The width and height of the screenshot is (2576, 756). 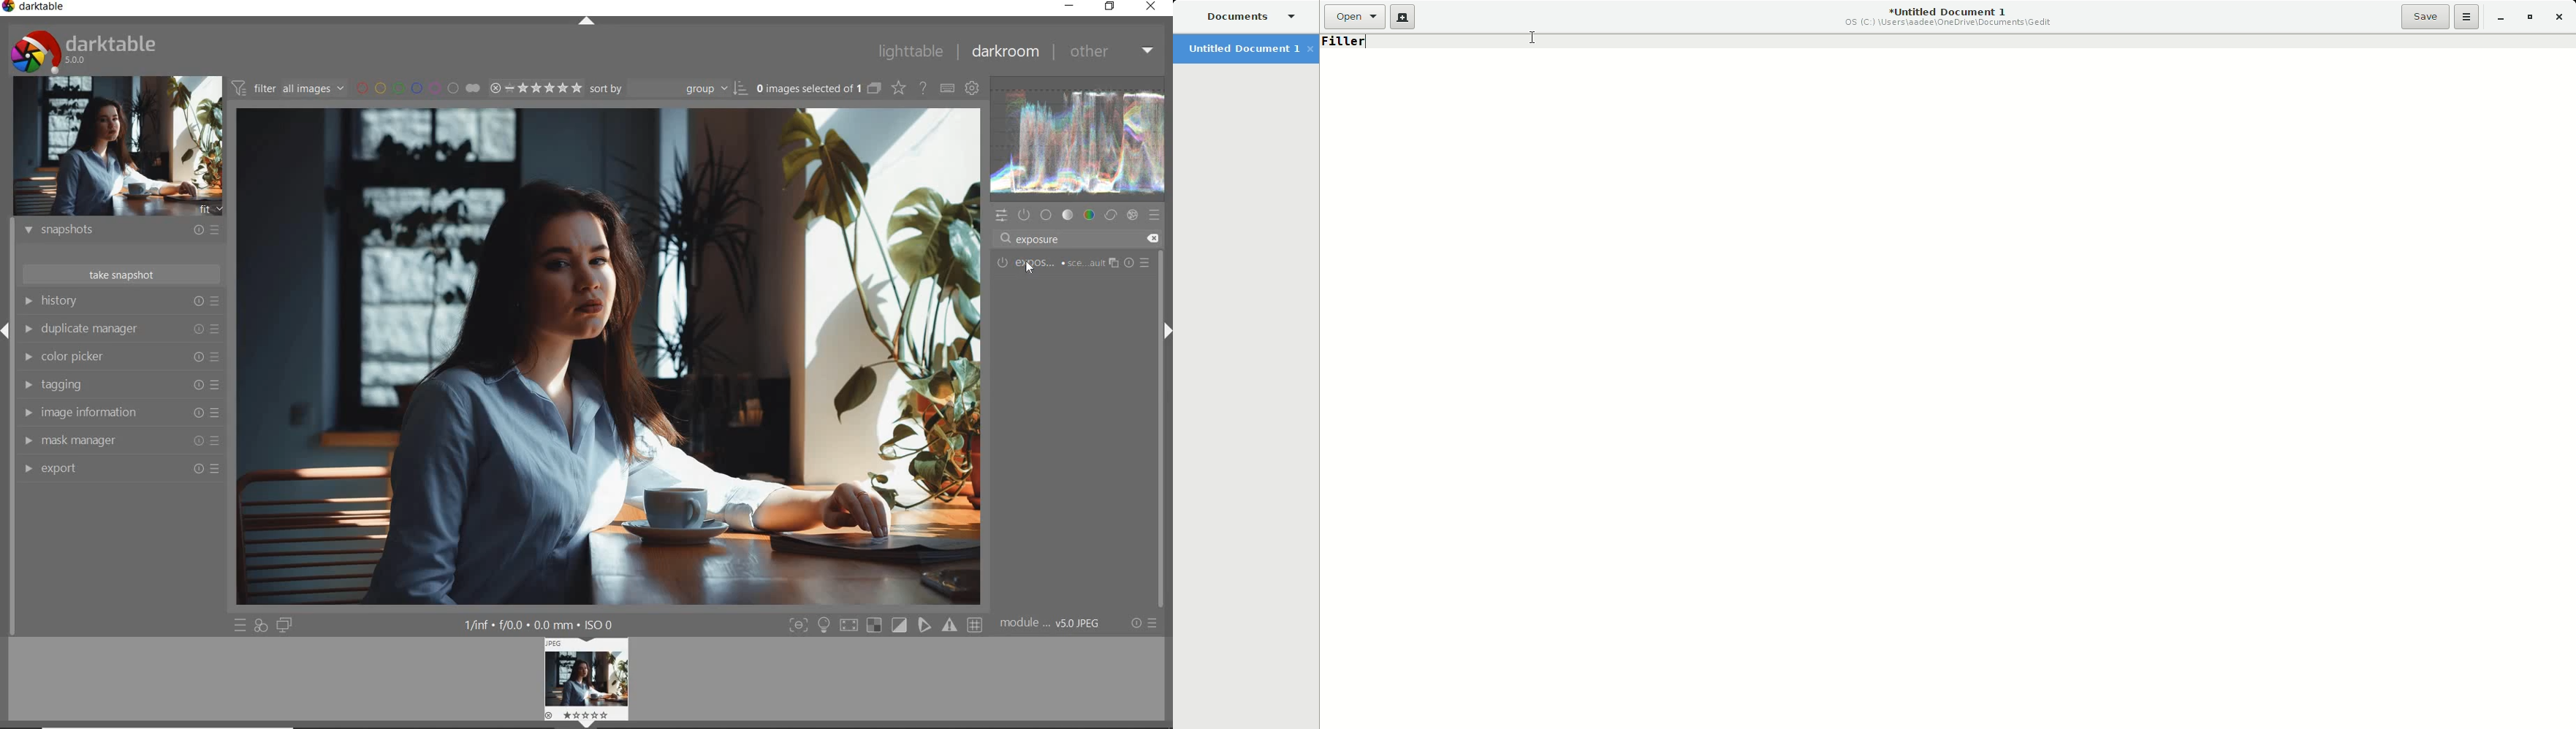 What do you see at coordinates (1165, 430) in the screenshot?
I see `scrollbar` at bounding box center [1165, 430].